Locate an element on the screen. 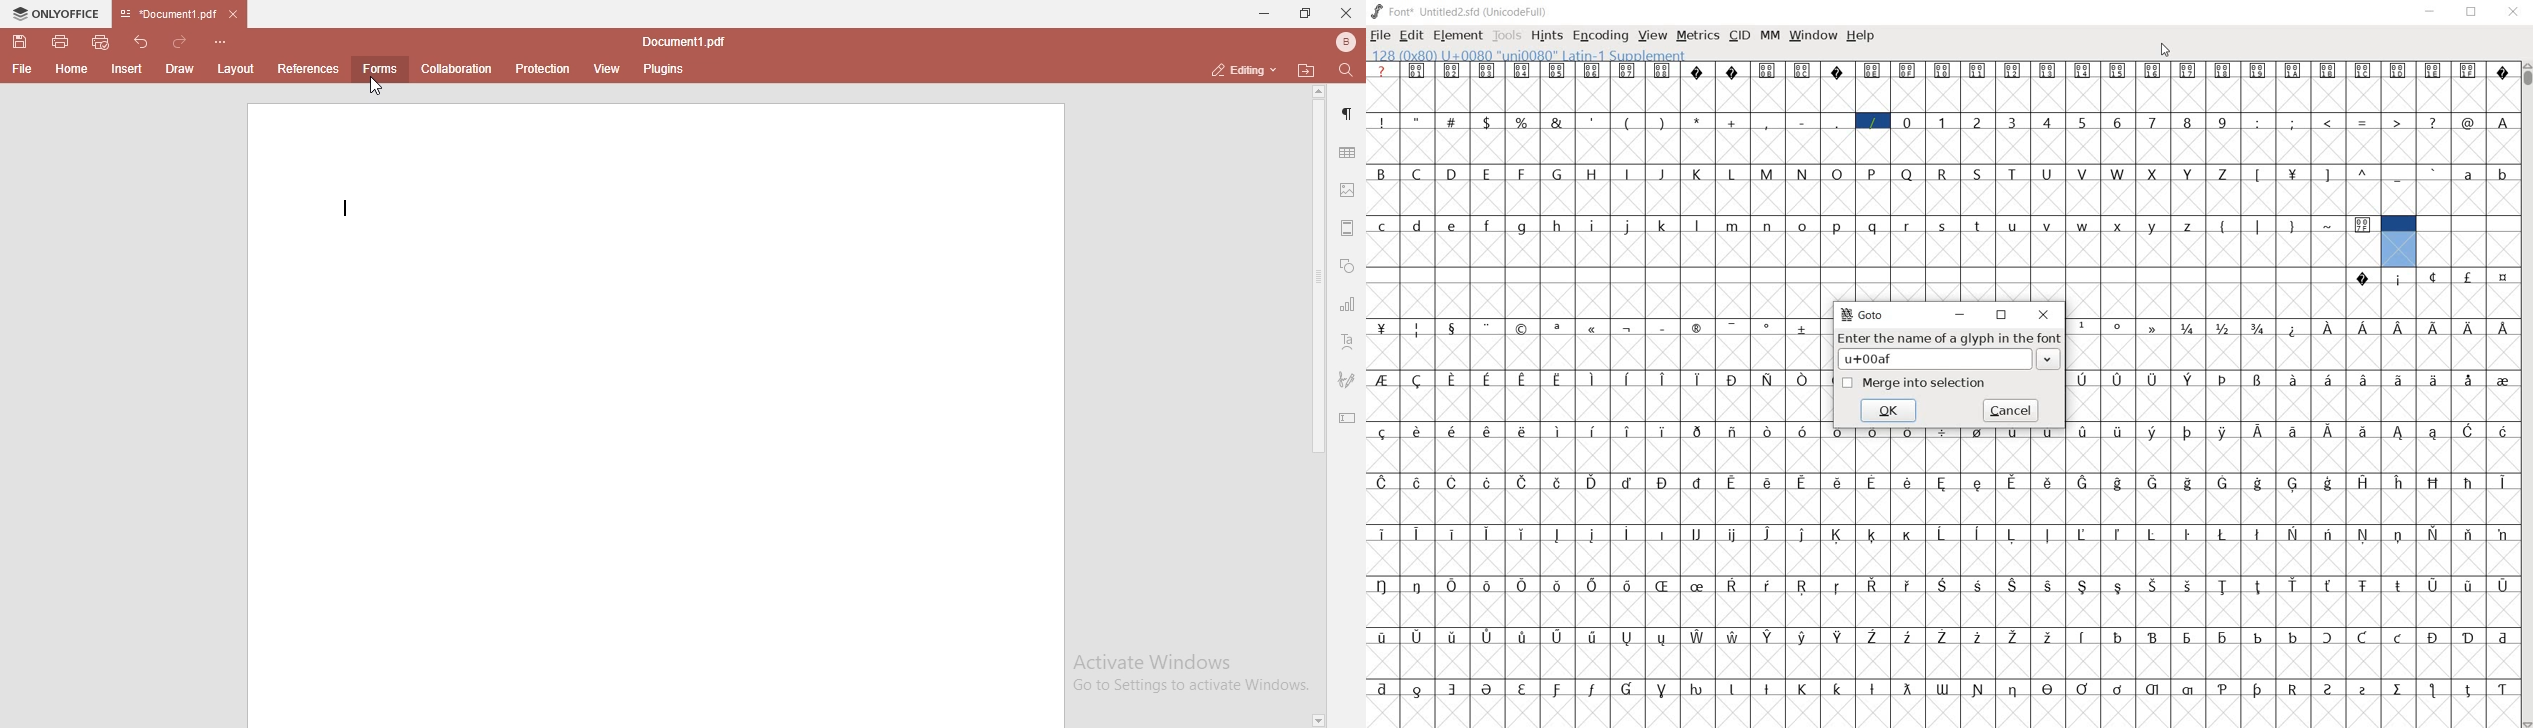  Symbol is located at coordinates (1664, 378).